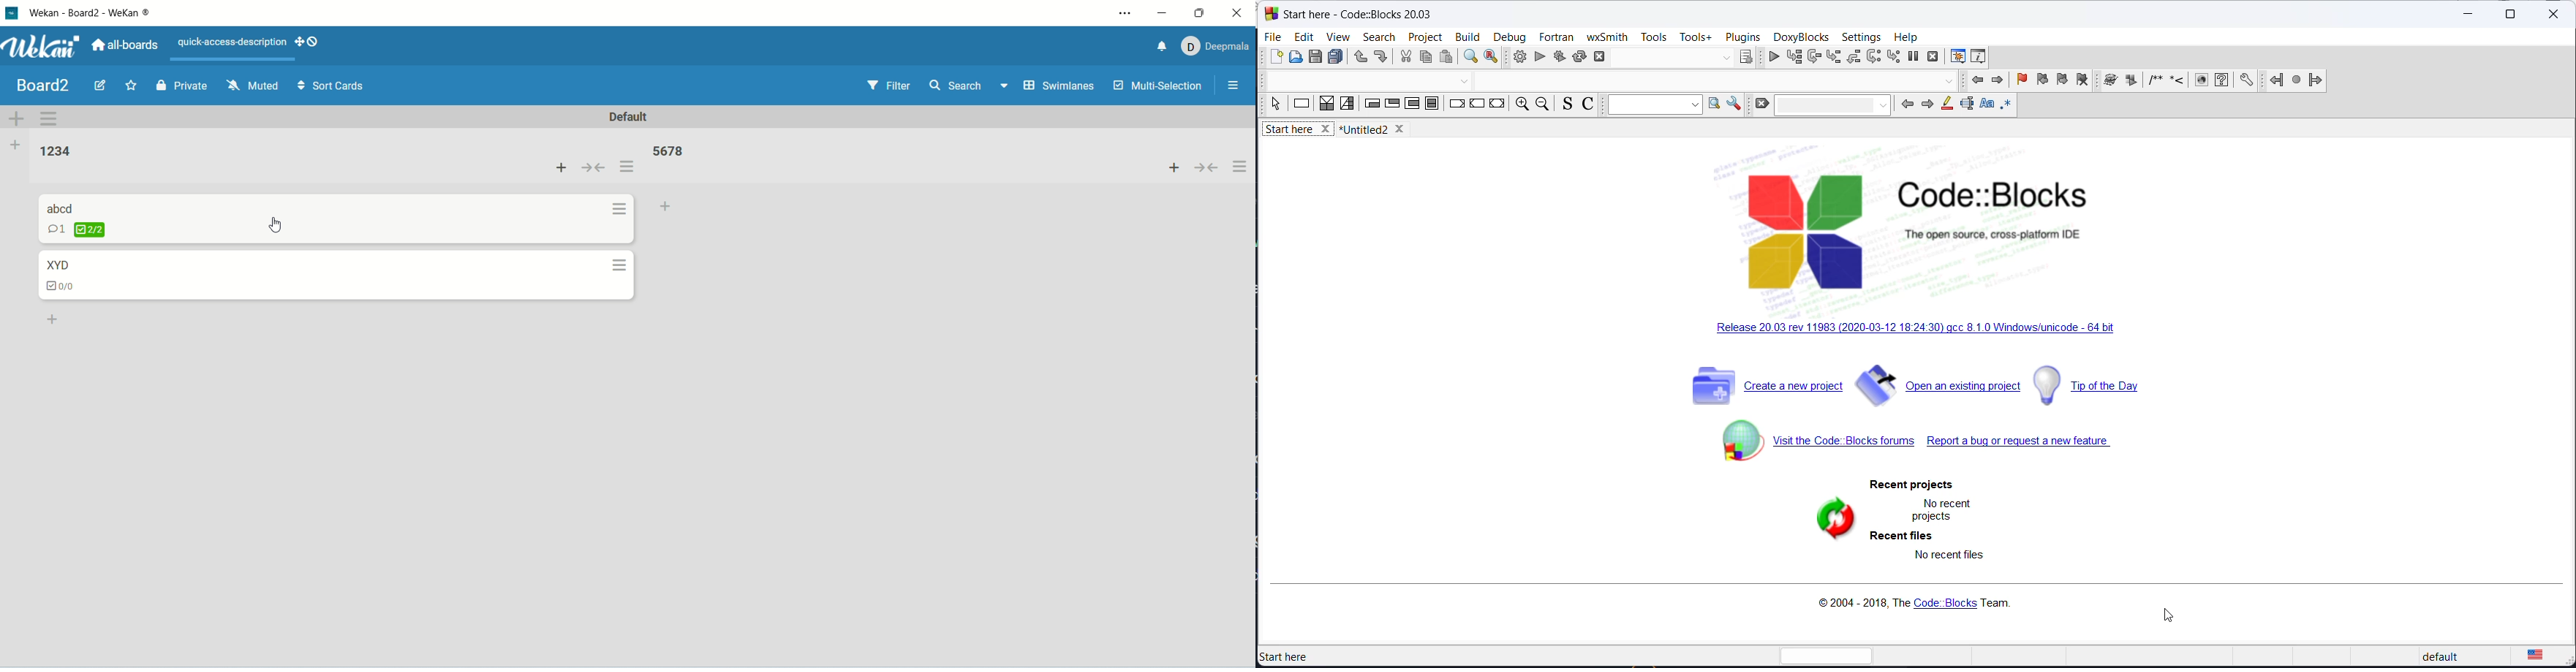  What do you see at coordinates (1509, 35) in the screenshot?
I see `Debug` at bounding box center [1509, 35].